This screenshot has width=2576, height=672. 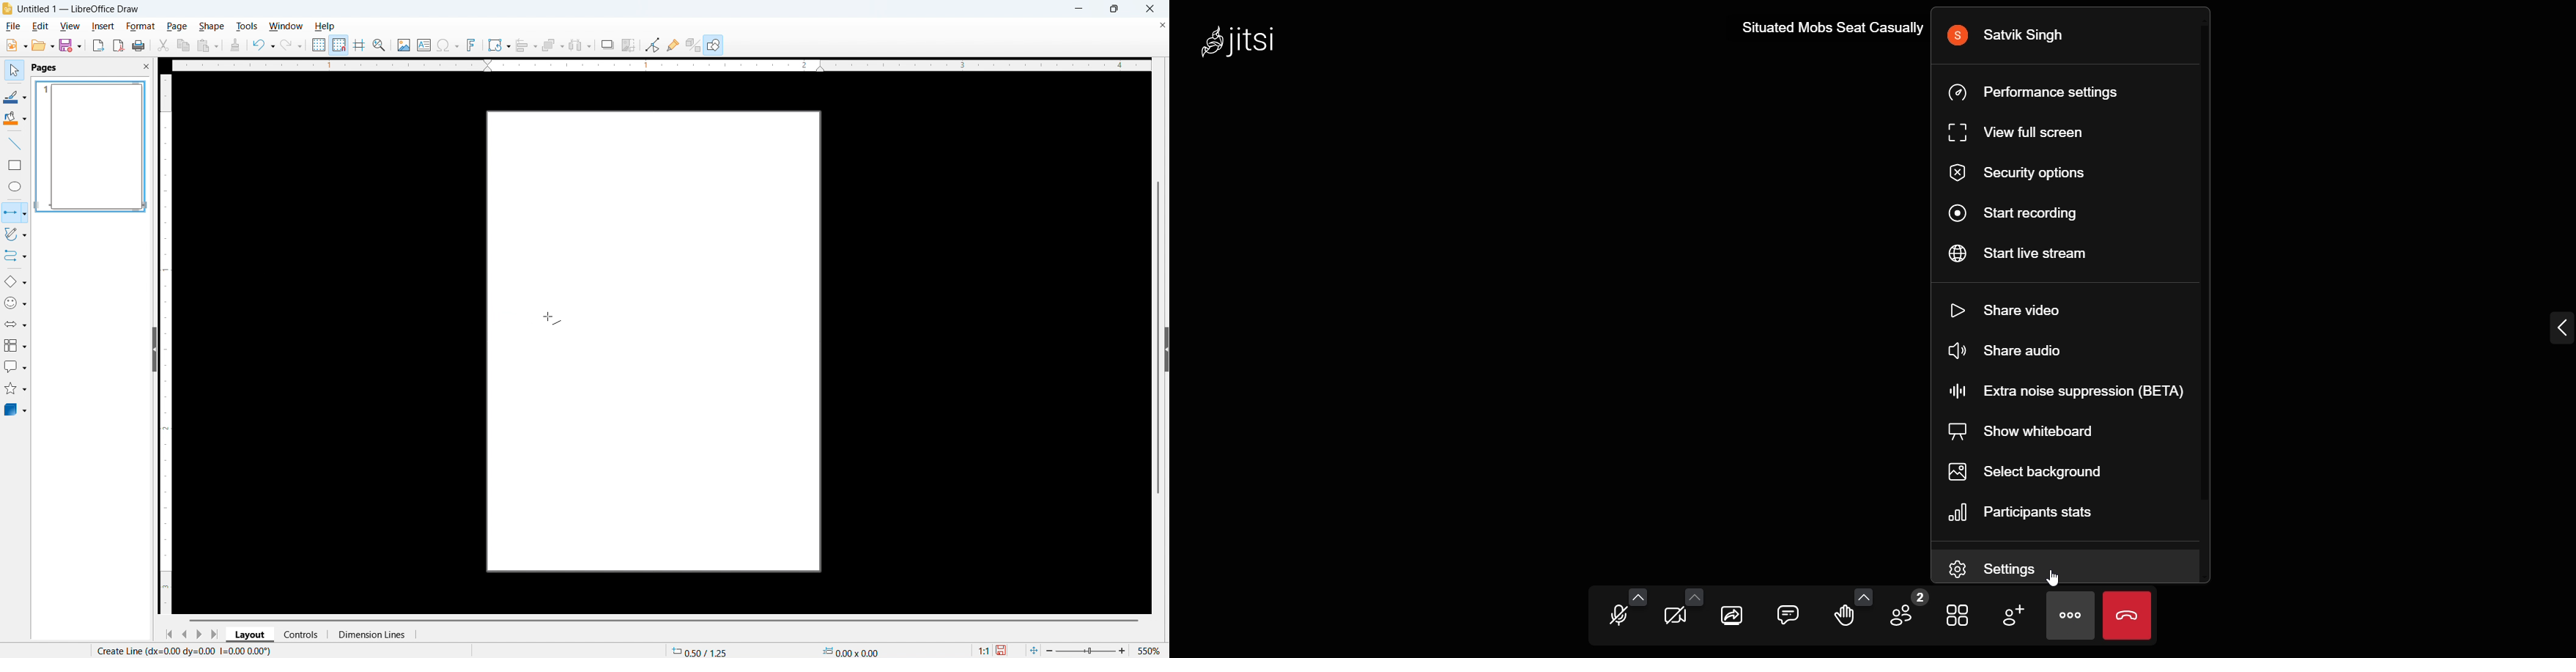 I want to click on Vertical ruler , so click(x=166, y=344).